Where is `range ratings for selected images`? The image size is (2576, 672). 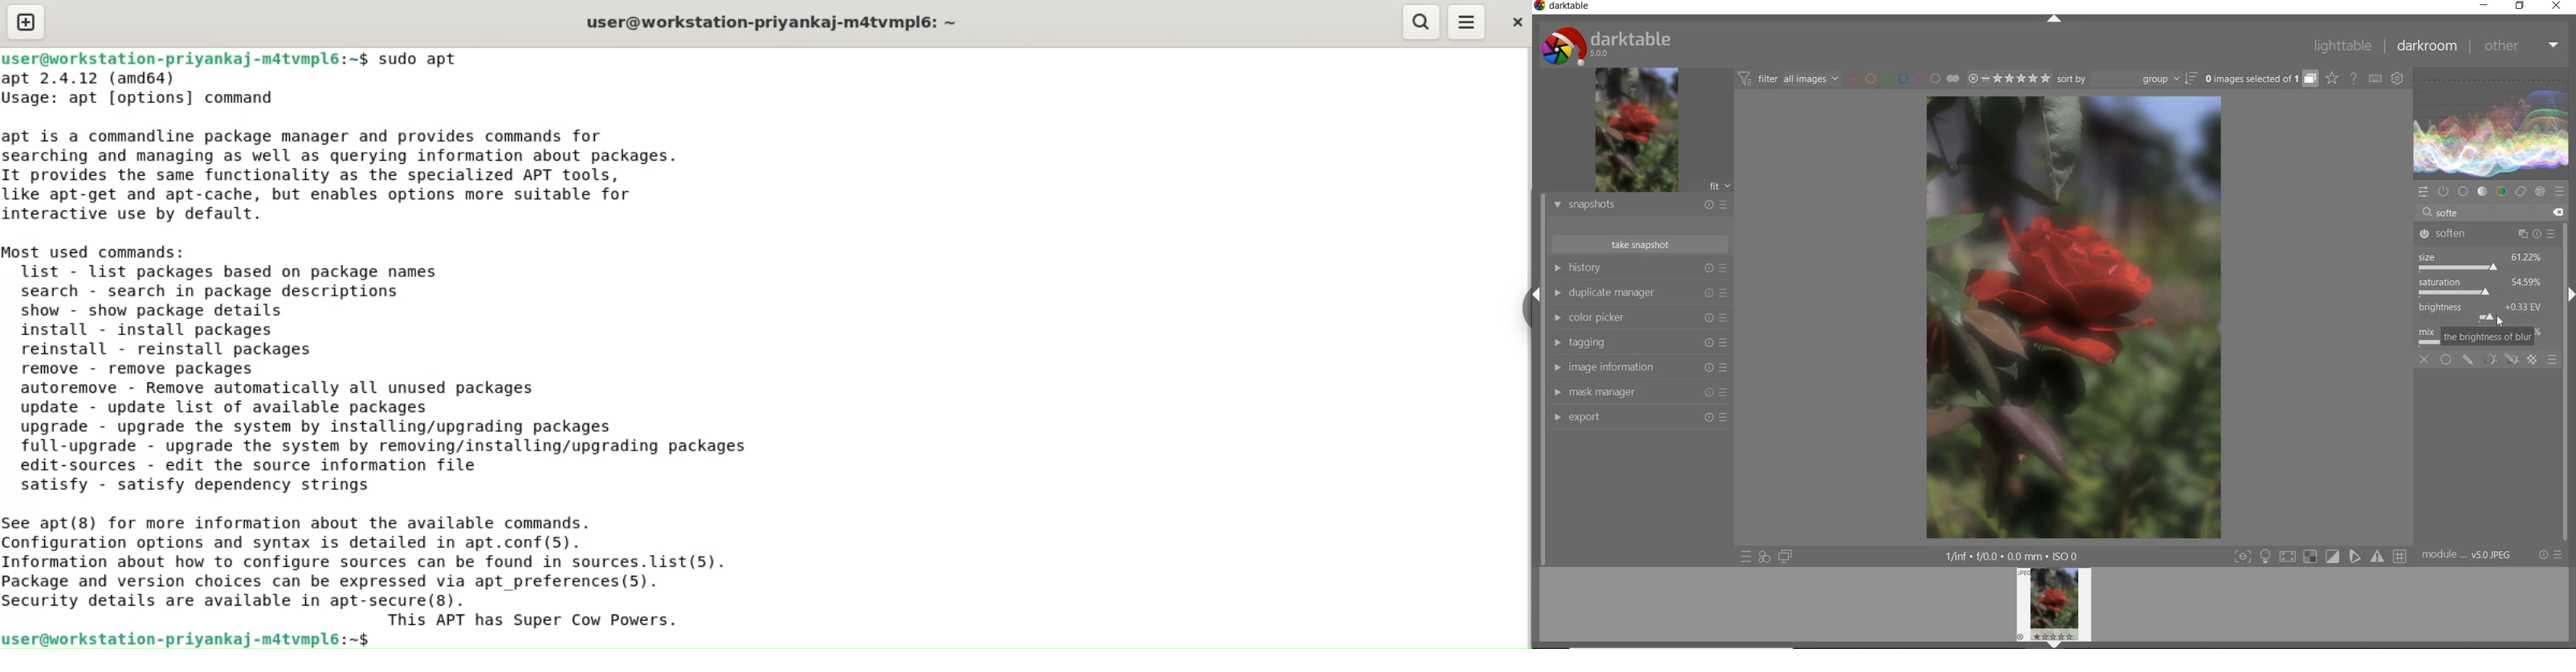 range ratings for selected images is located at coordinates (2009, 78).